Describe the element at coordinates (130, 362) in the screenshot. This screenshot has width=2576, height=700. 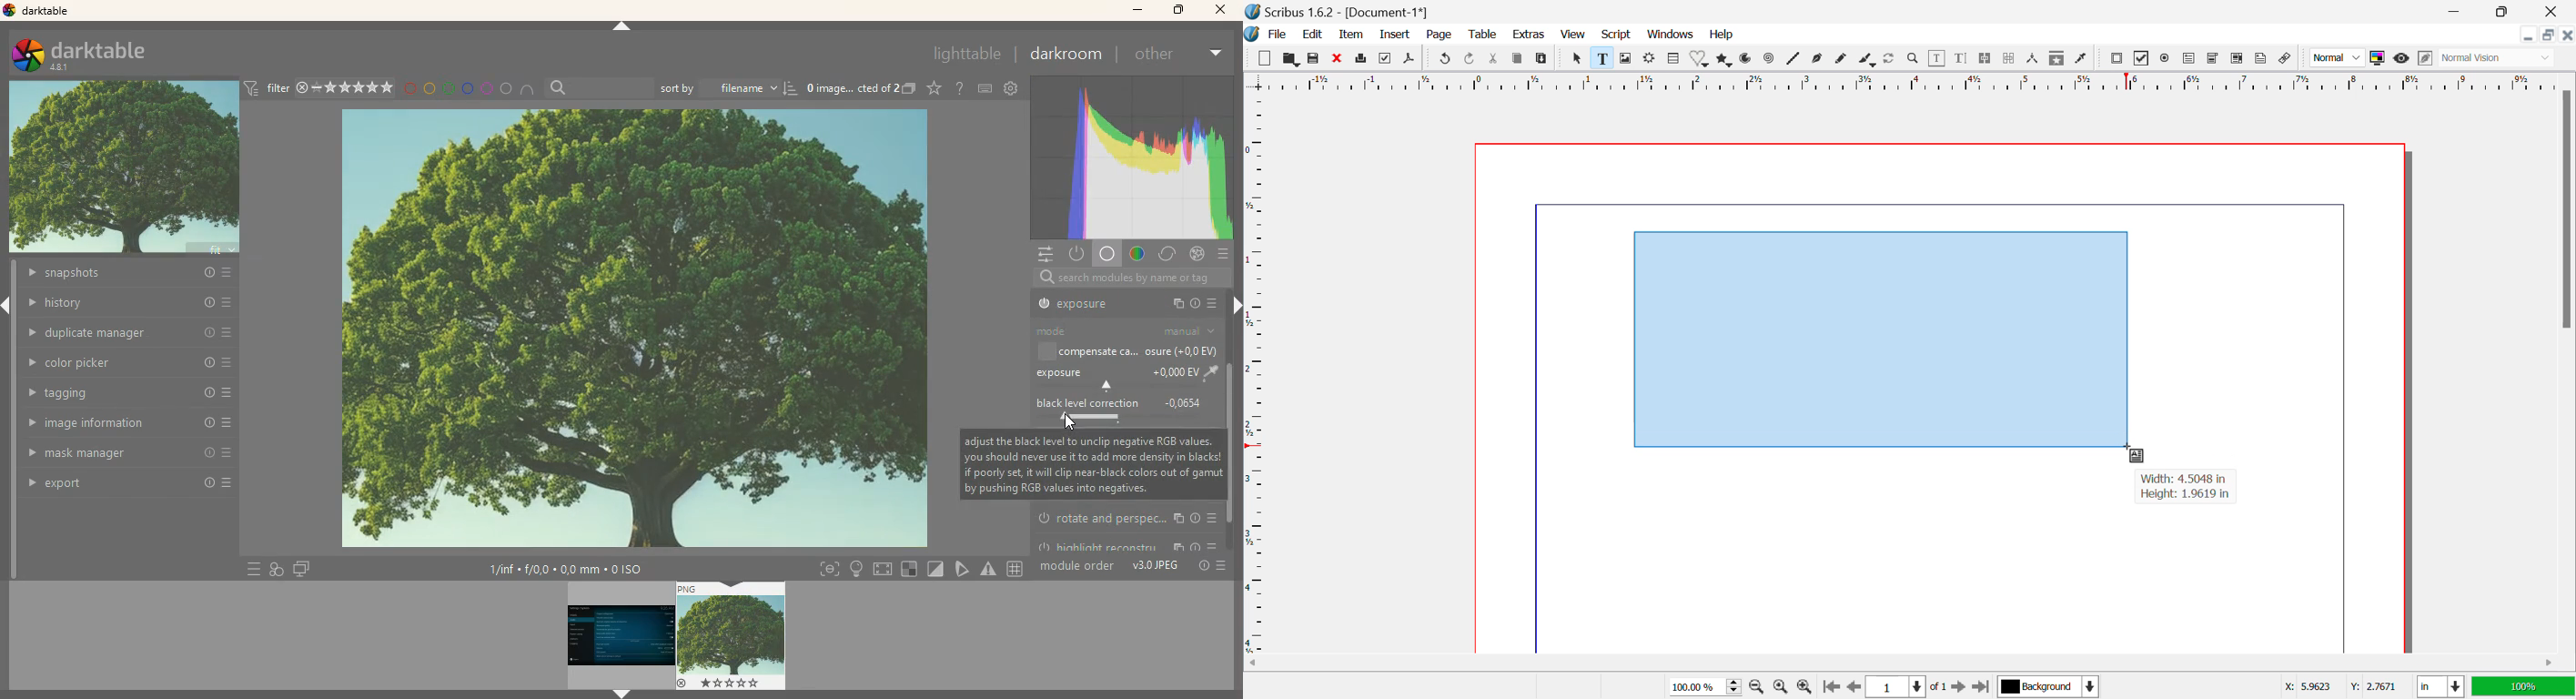
I see `color picker` at that location.